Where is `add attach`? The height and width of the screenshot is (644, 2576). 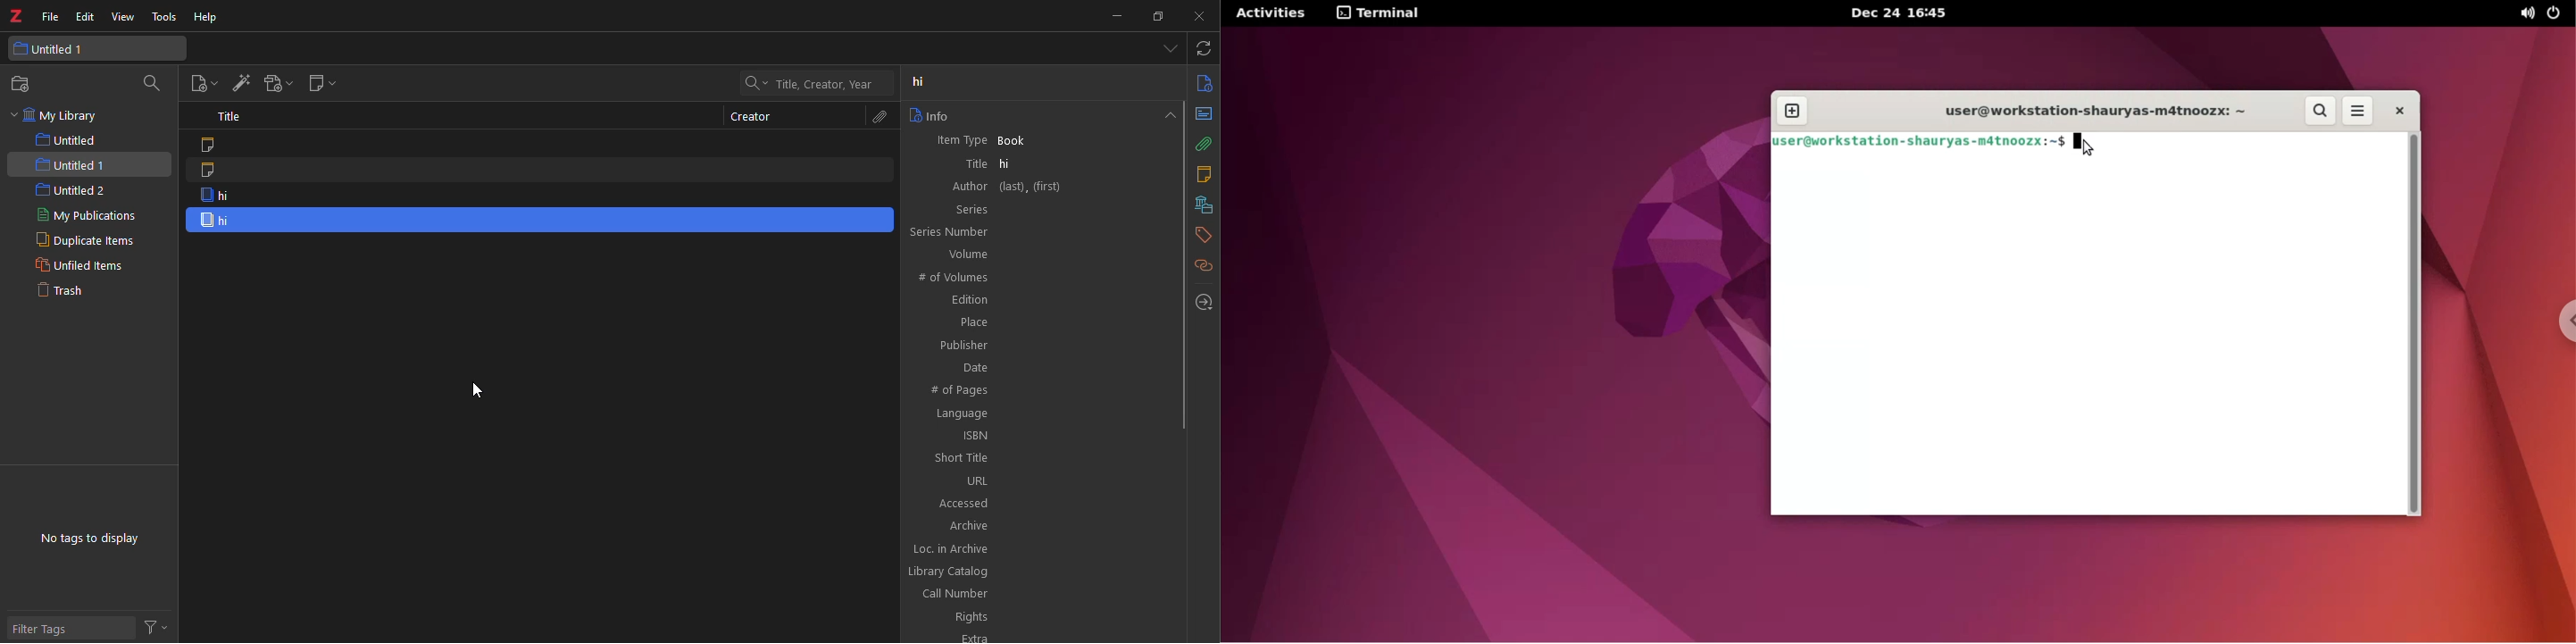
add attach is located at coordinates (279, 83).